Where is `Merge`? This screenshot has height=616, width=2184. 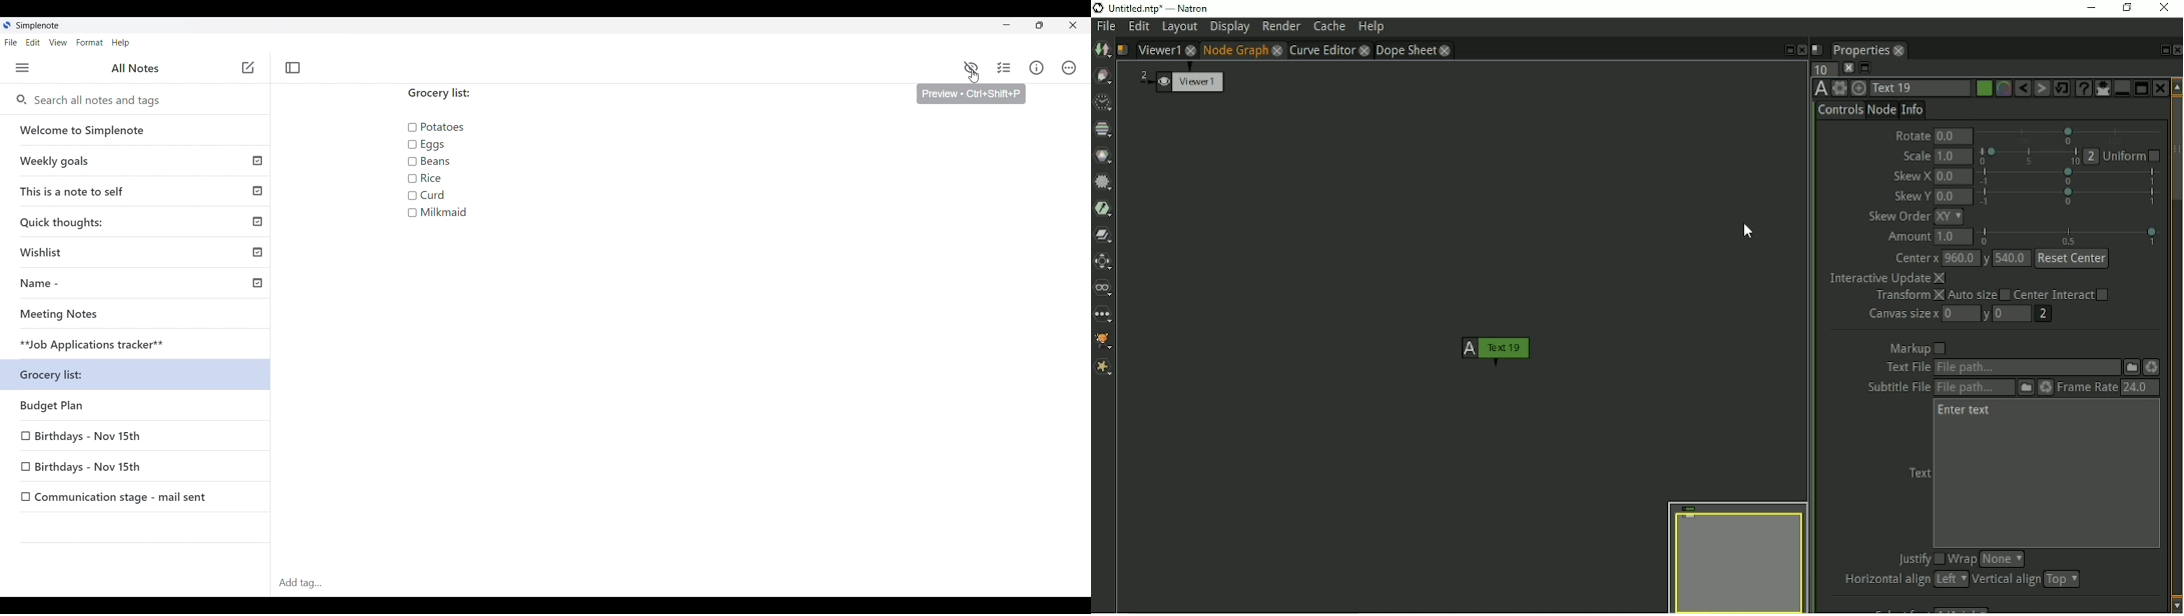 Merge is located at coordinates (1105, 236).